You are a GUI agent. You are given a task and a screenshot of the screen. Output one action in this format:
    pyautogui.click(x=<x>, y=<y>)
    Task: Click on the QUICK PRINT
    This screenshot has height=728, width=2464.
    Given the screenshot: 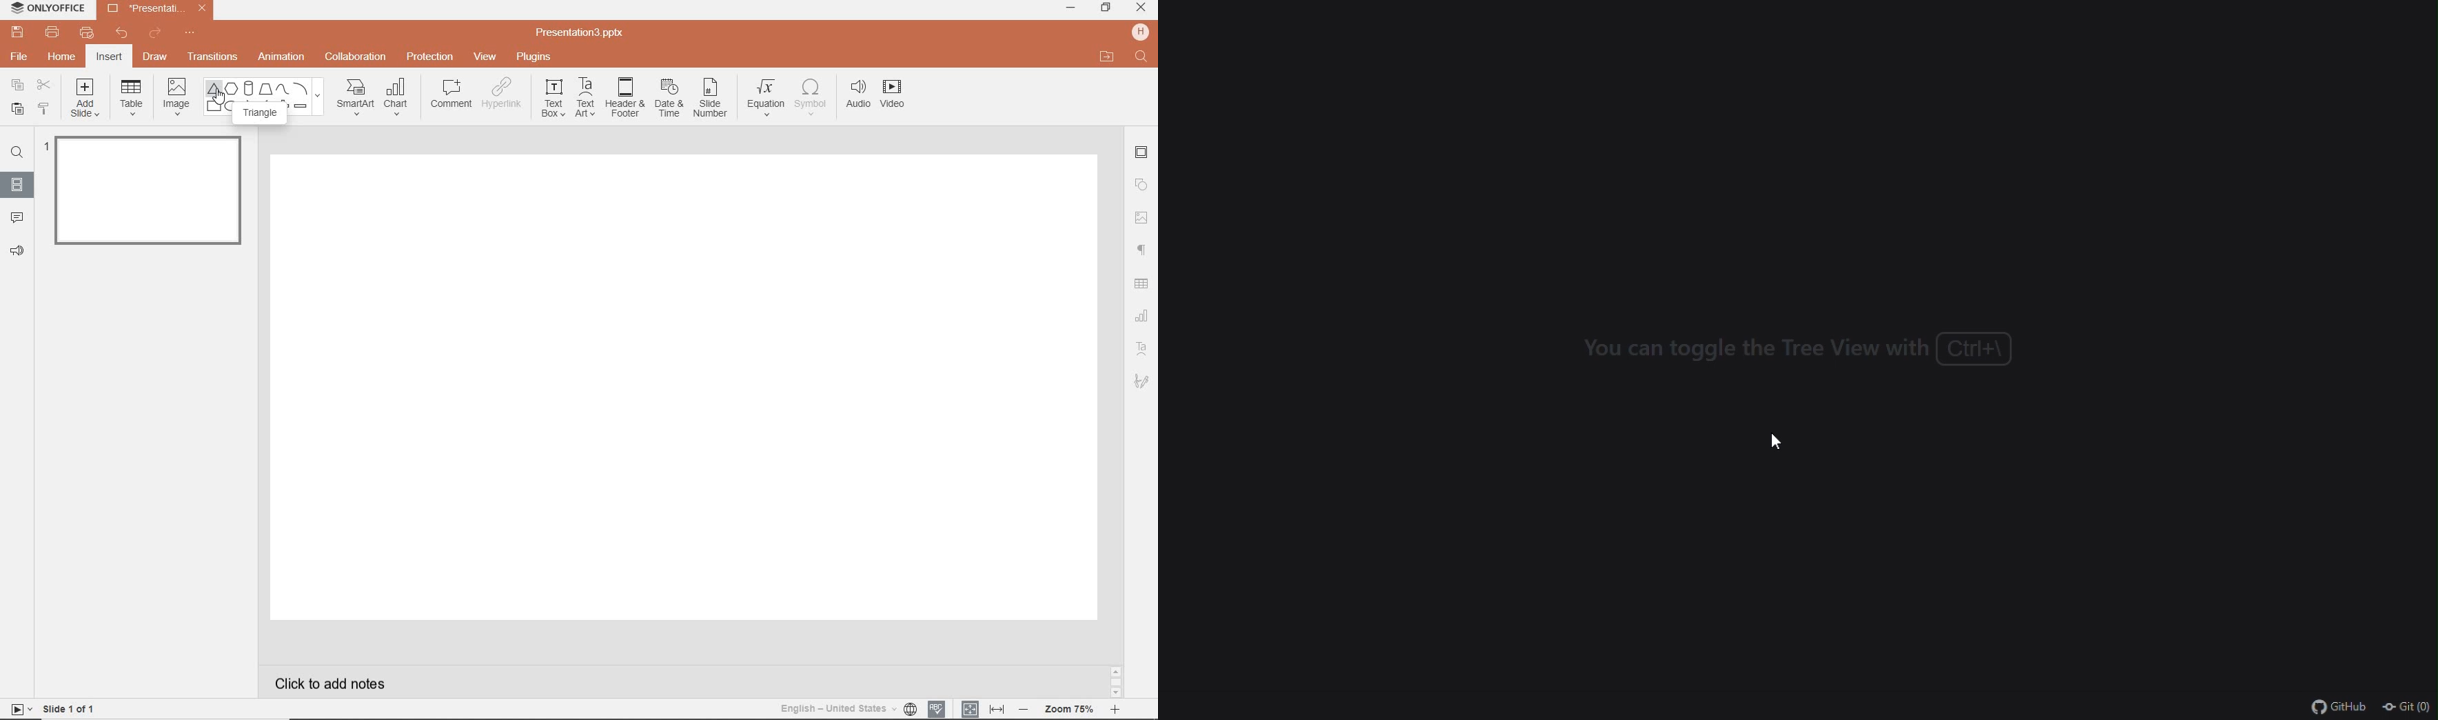 What is the action you would take?
    pyautogui.click(x=86, y=34)
    